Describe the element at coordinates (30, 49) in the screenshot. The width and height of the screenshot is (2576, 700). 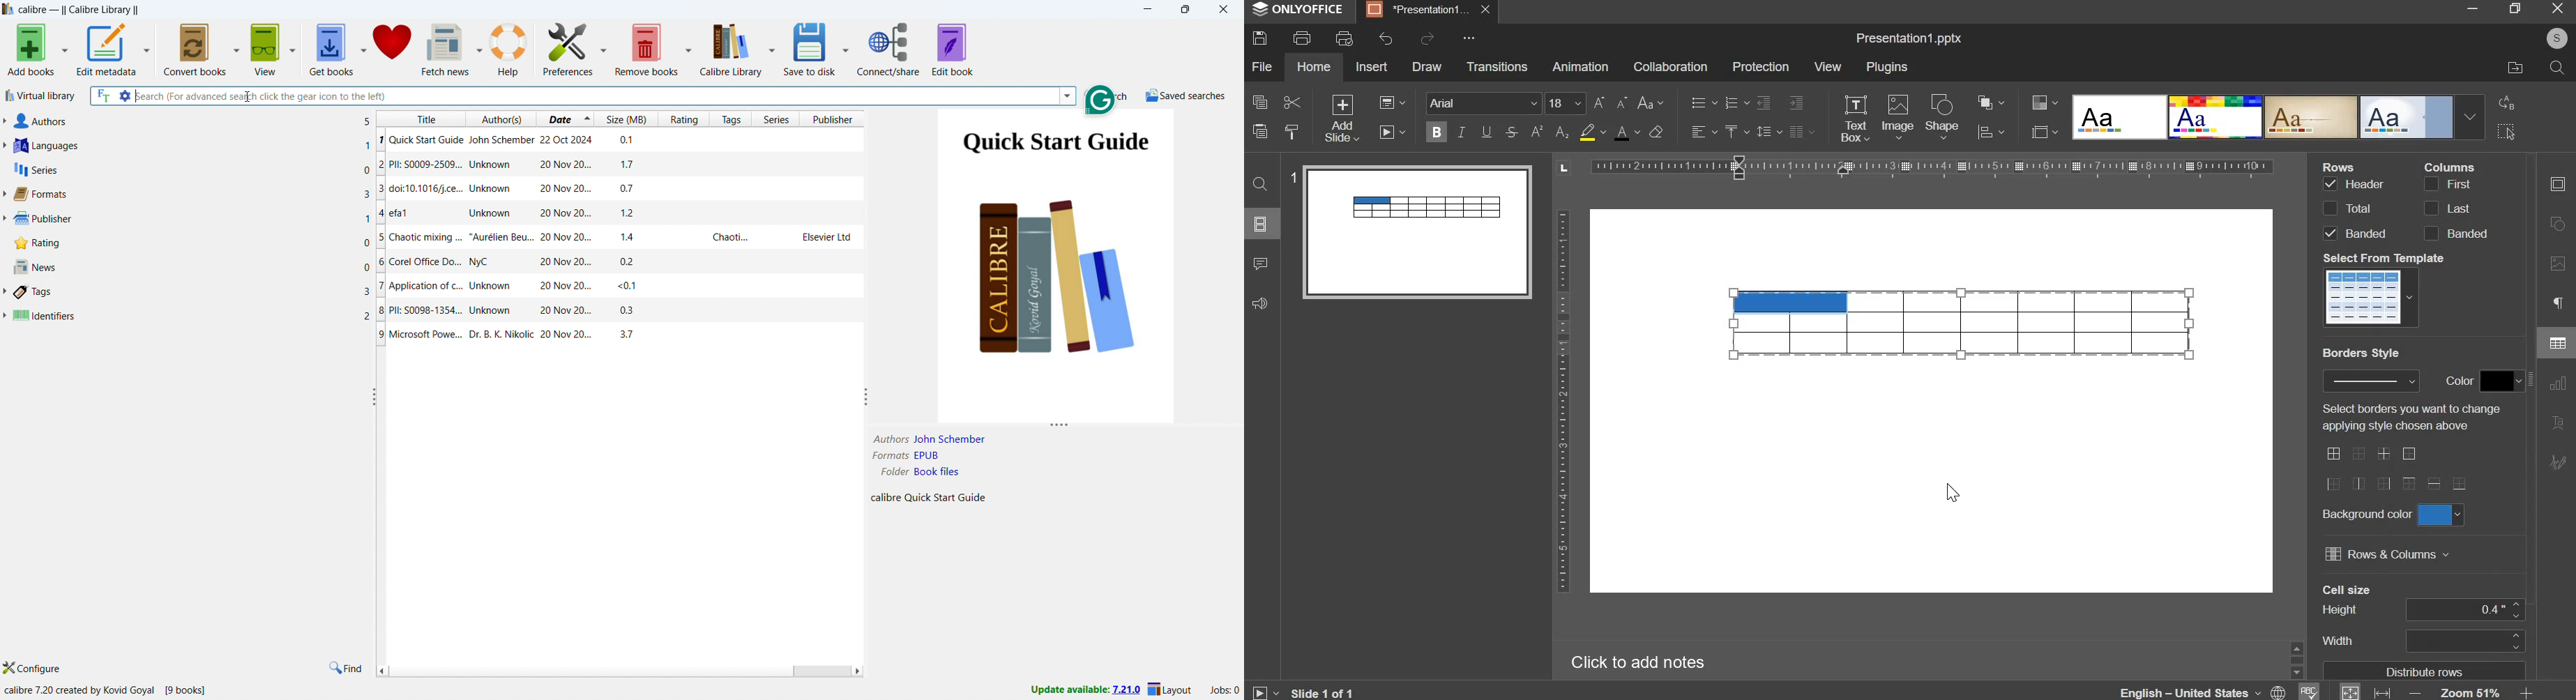
I see `add books` at that location.